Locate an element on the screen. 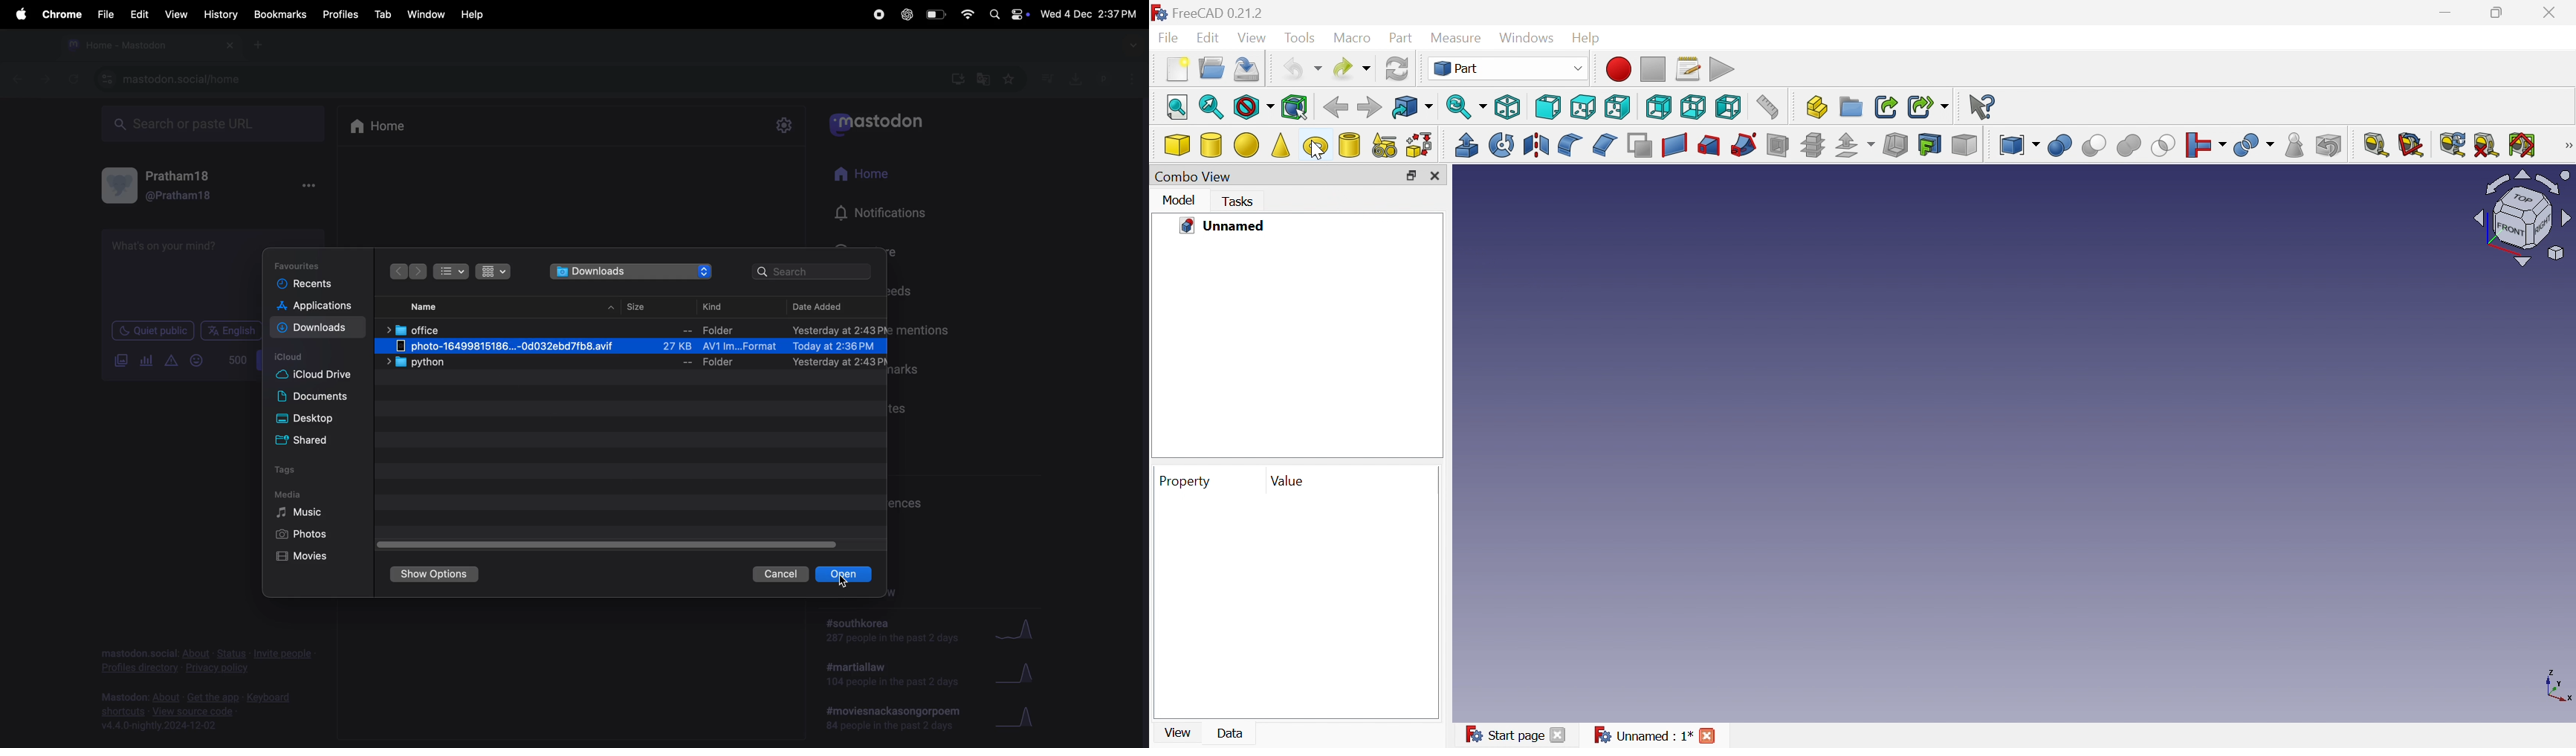  apple menu is located at coordinates (17, 14).